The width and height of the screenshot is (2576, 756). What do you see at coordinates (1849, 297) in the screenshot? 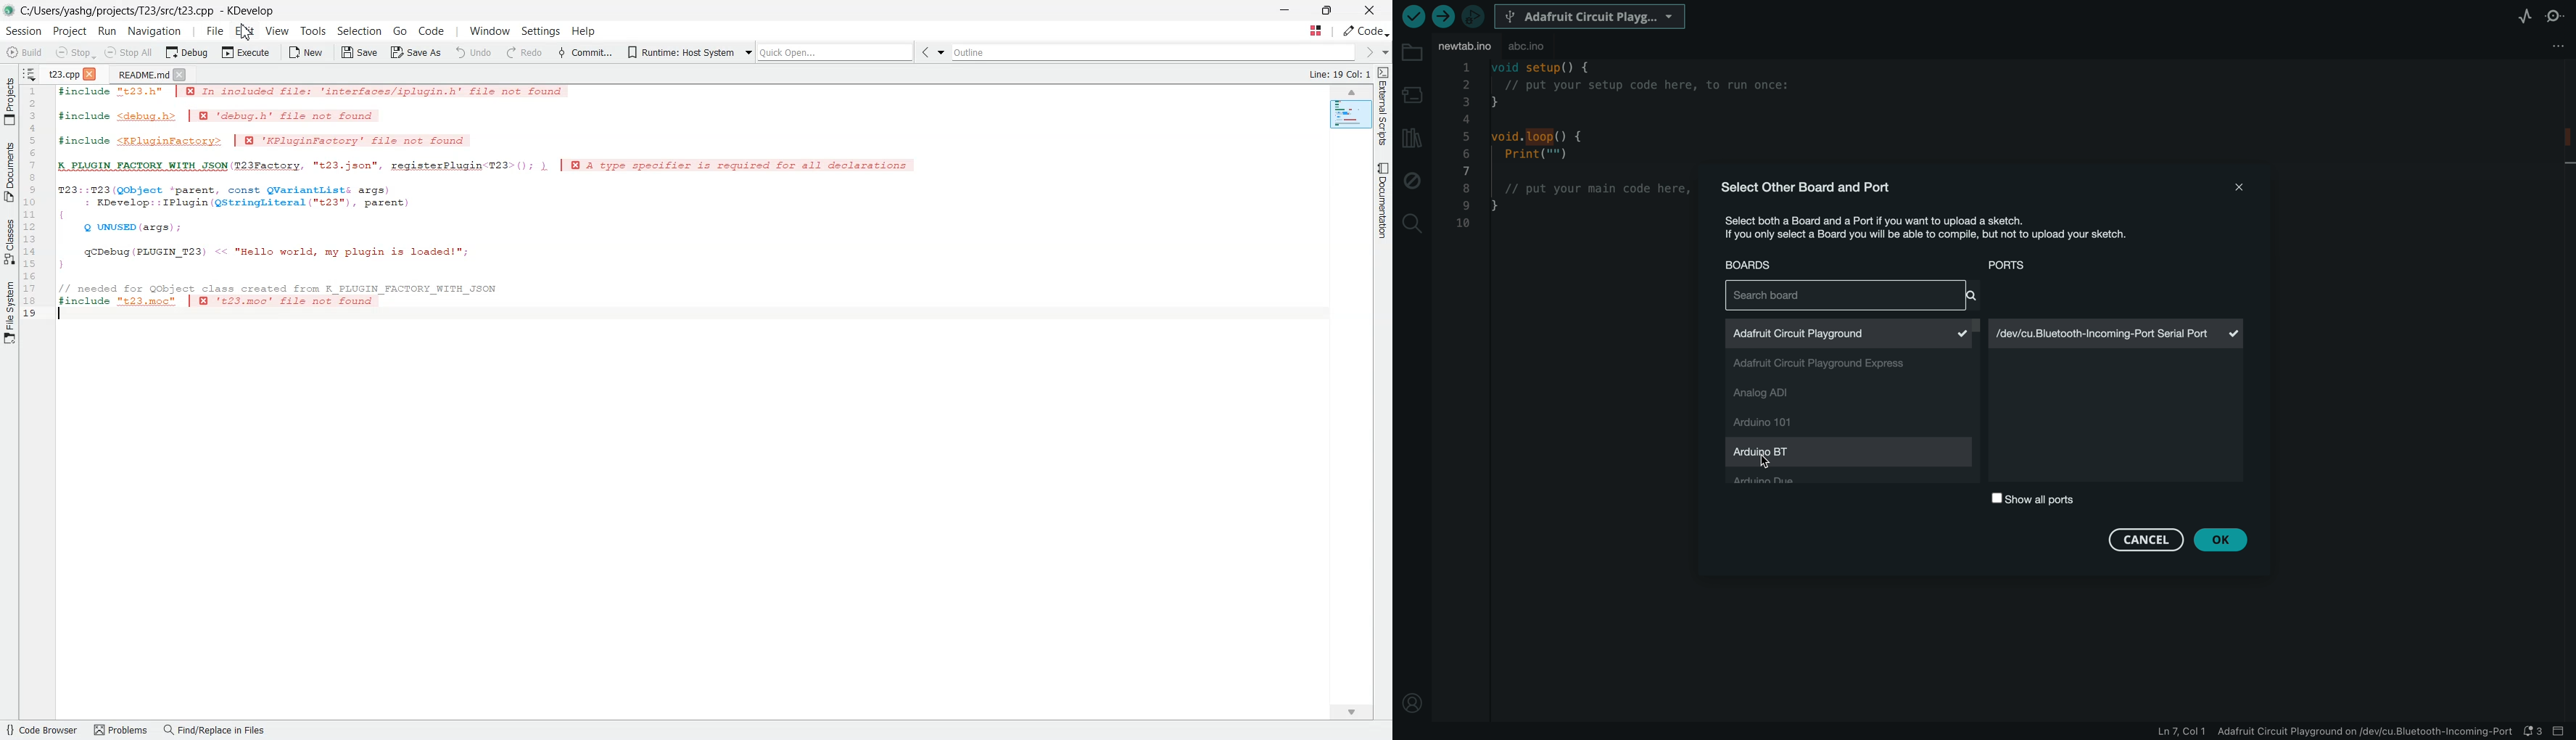
I see `search board` at bounding box center [1849, 297].